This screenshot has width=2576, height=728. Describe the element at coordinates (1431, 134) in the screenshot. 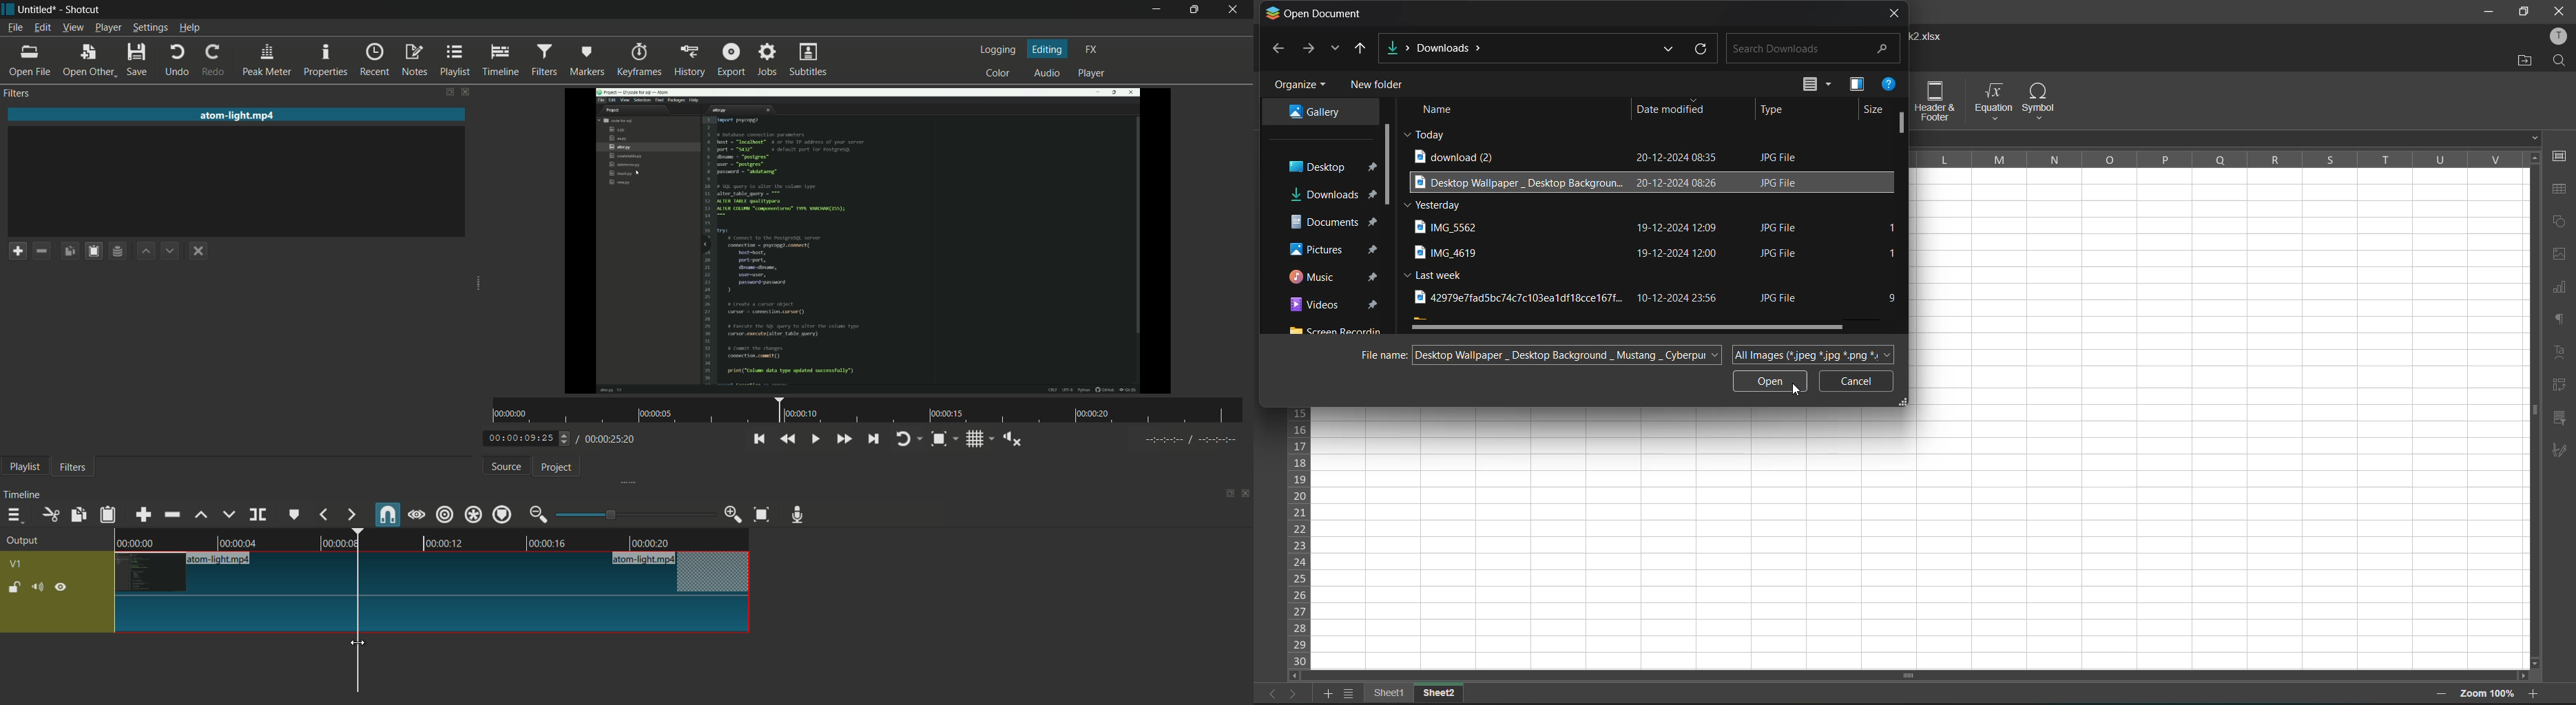

I see `today` at that location.